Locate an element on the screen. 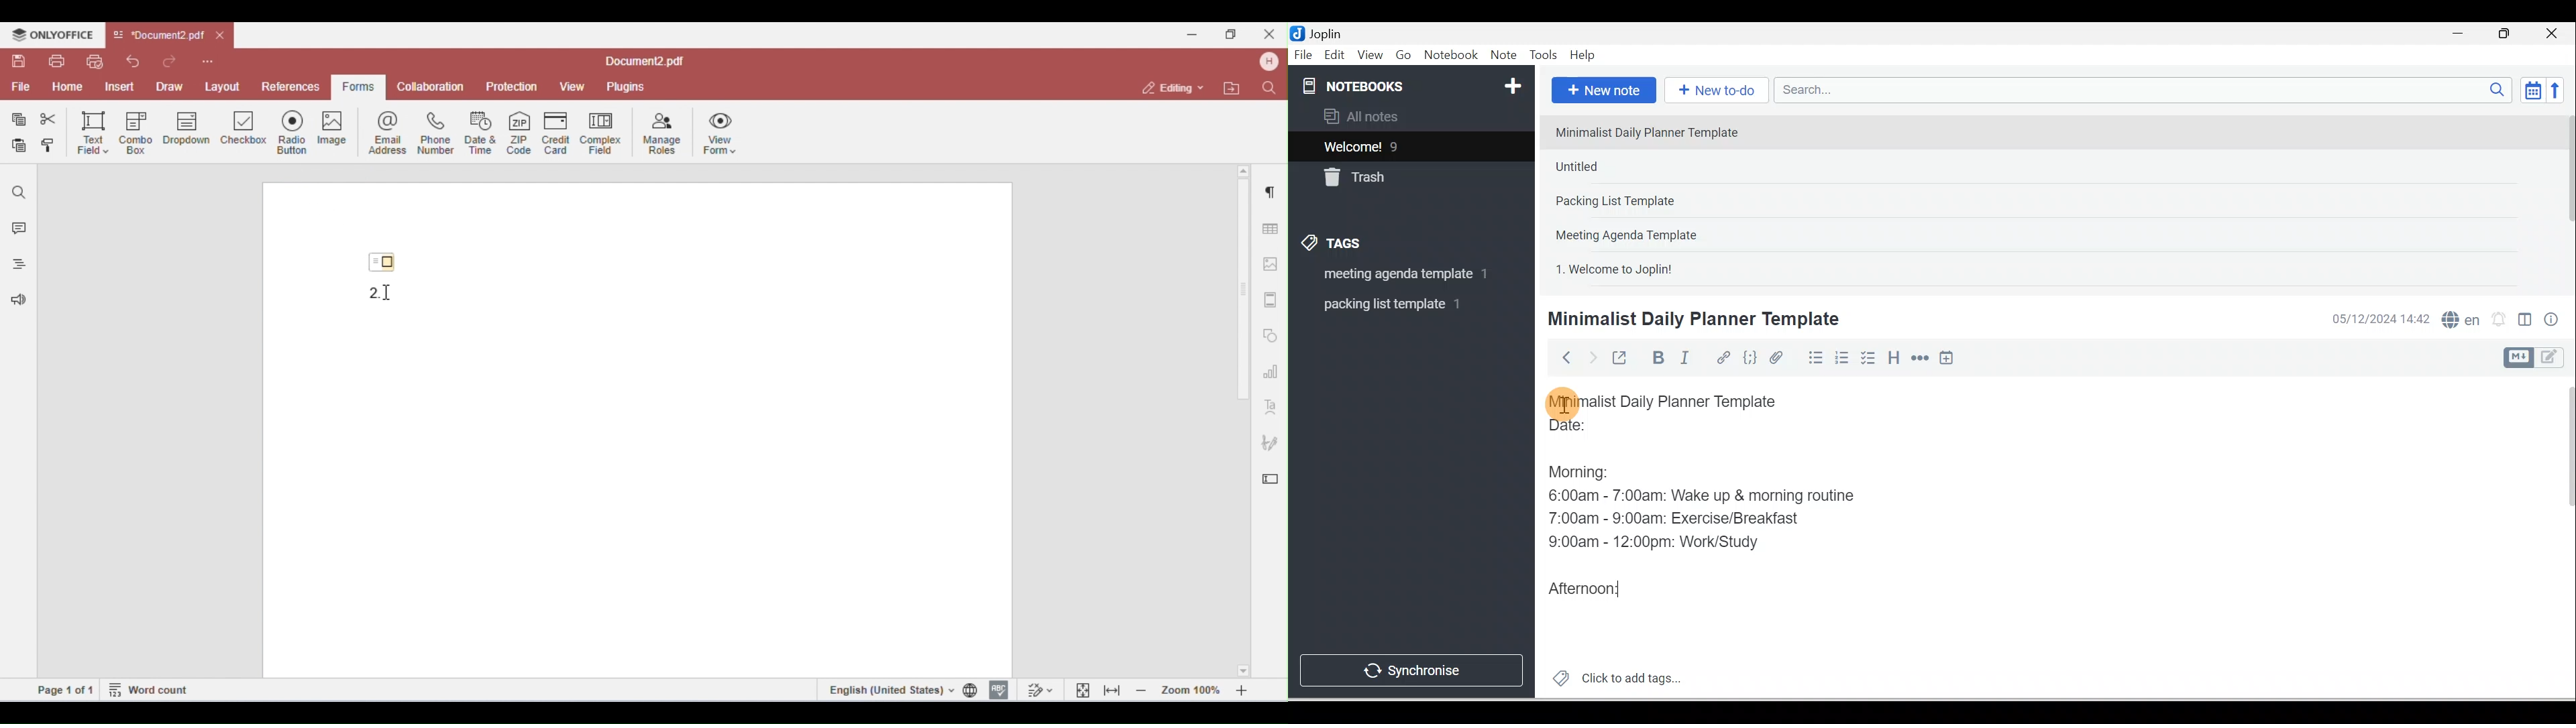 Image resolution: width=2576 pixels, height=728 pixels. Date: is located at coordinates (1605, 431).